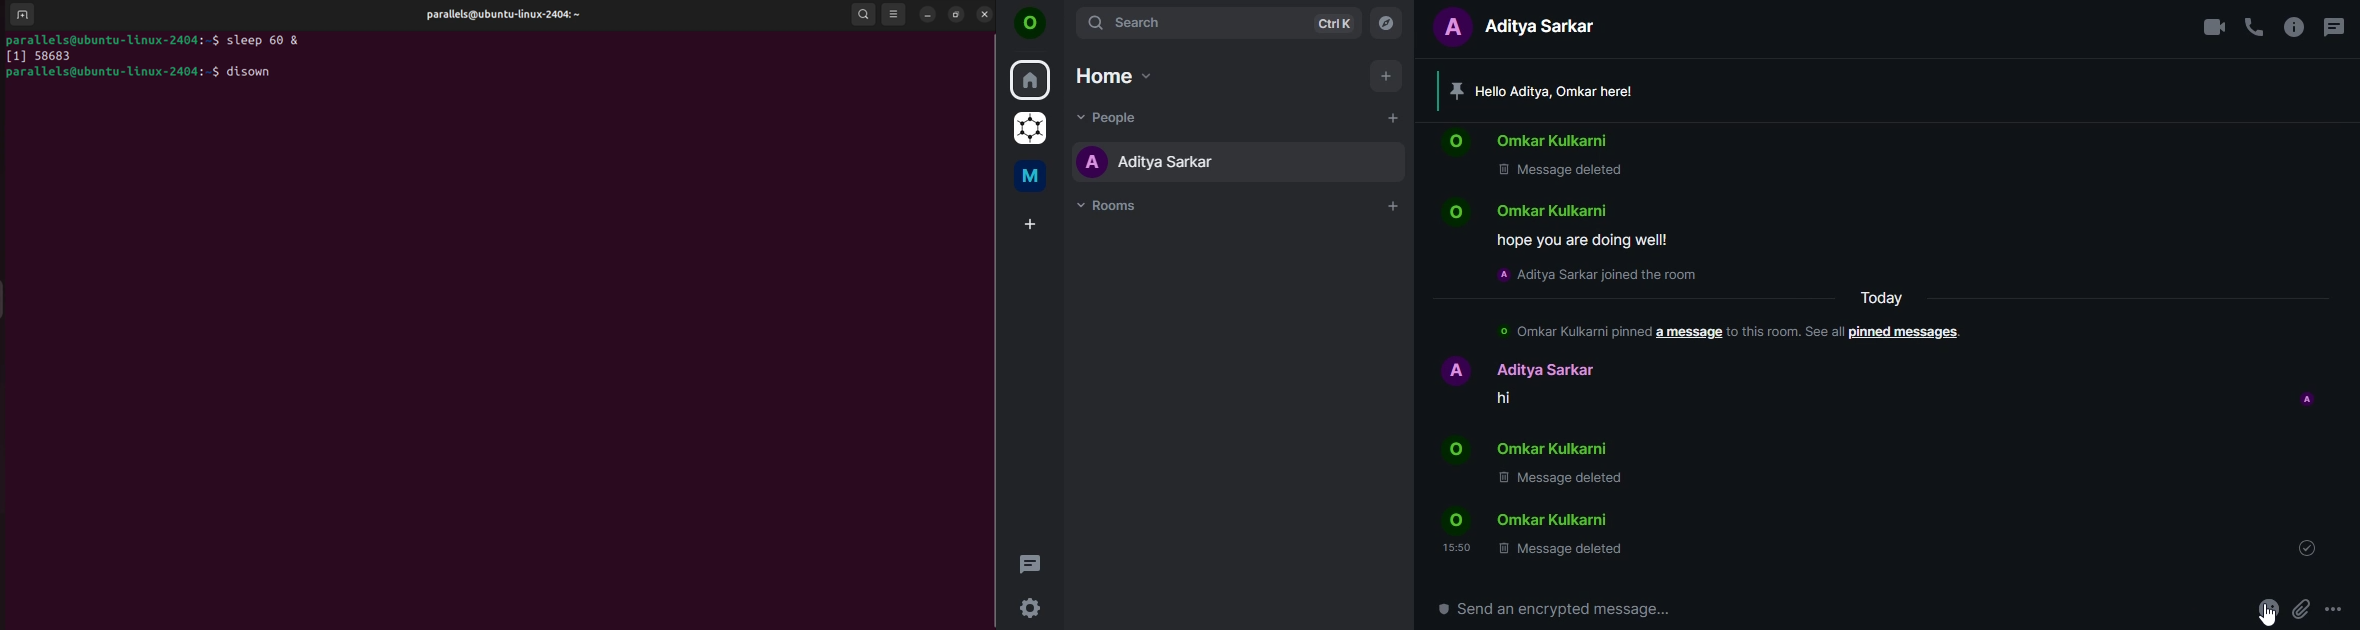 The width and height of the screenshot is (2380, 644). Describe the element at coordinates (2349, 648) in the screenshot. I see `react` at that location.